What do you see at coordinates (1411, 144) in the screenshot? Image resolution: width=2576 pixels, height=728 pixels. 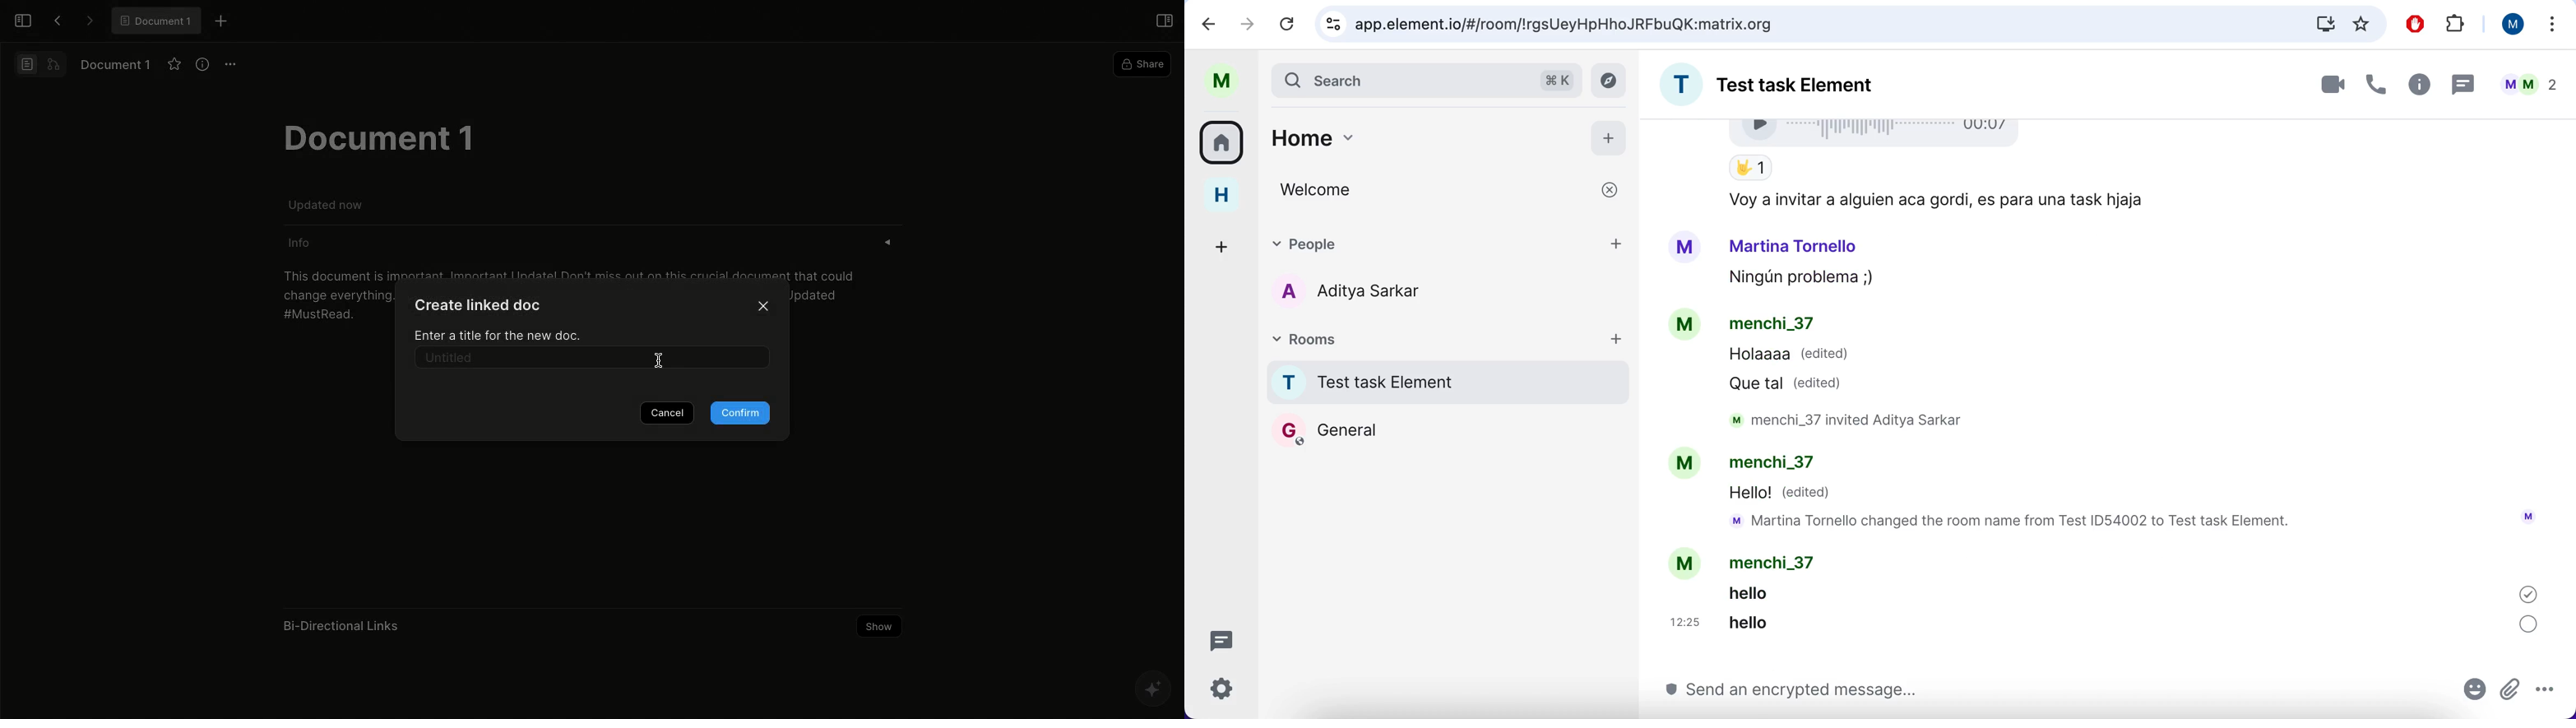 I see `home` at bounding box center [1411, 144].